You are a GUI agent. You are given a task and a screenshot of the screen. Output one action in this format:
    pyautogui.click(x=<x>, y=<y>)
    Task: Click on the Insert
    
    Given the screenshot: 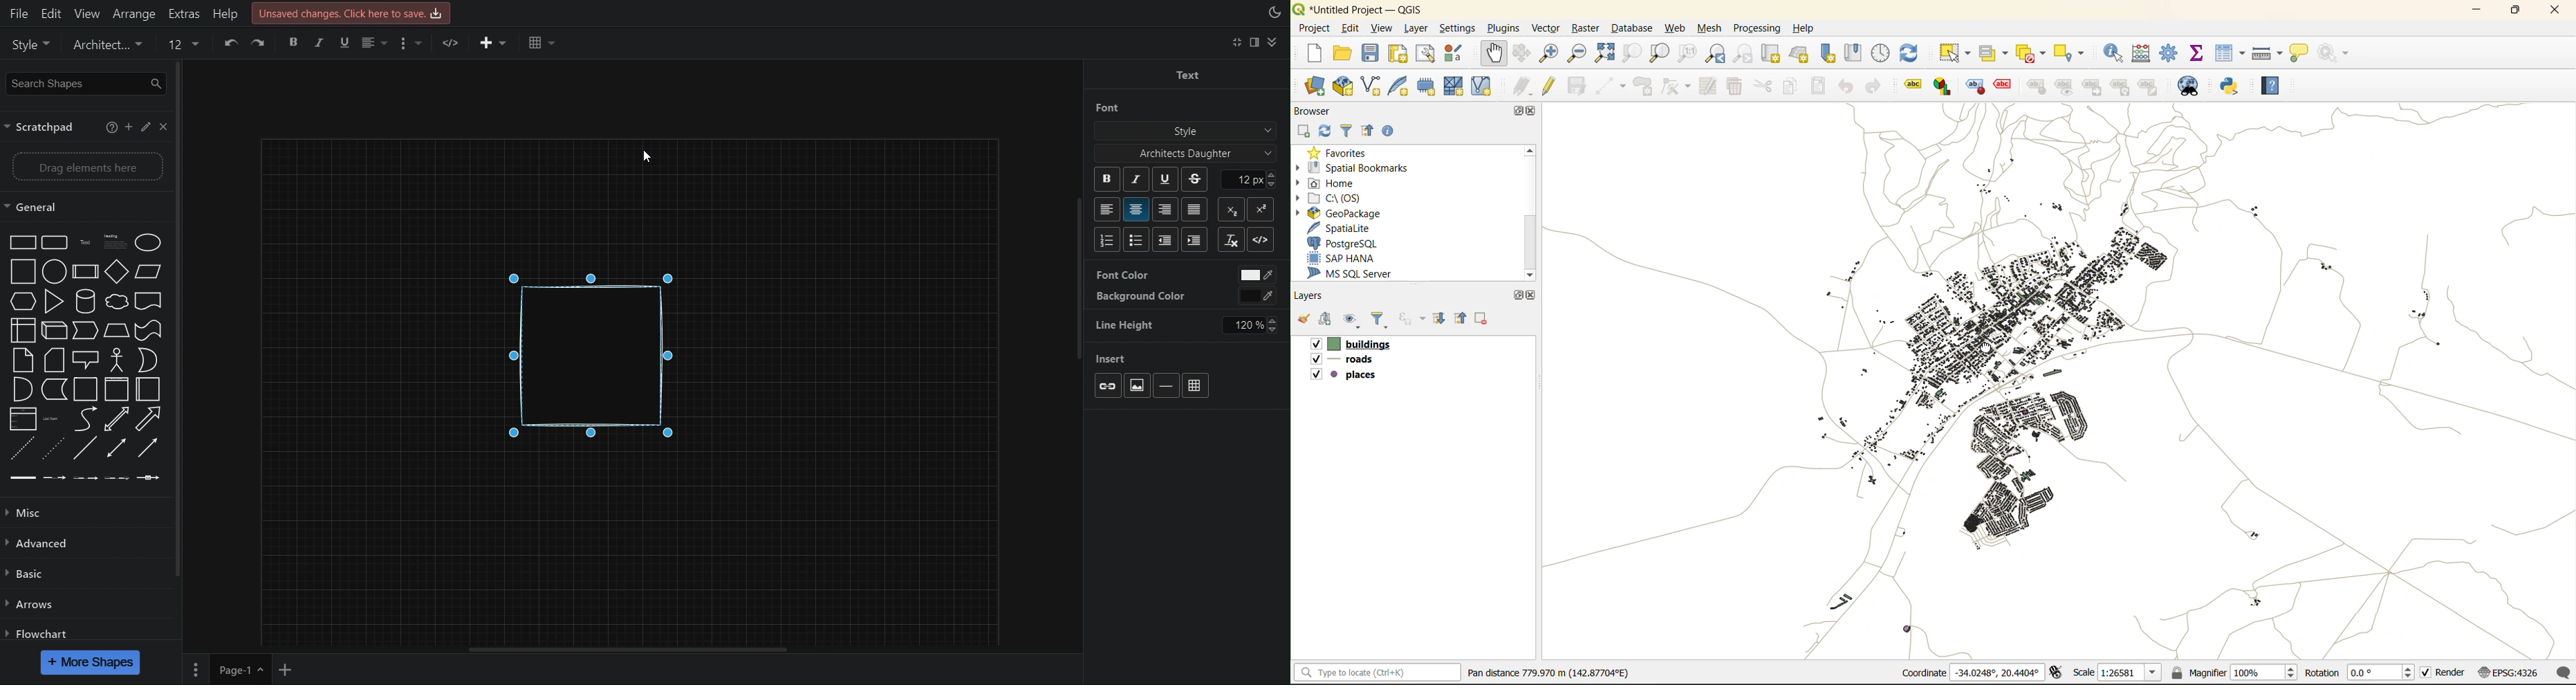 What is the action you would take?
    pyautogui.click(x=536, y=44)
    